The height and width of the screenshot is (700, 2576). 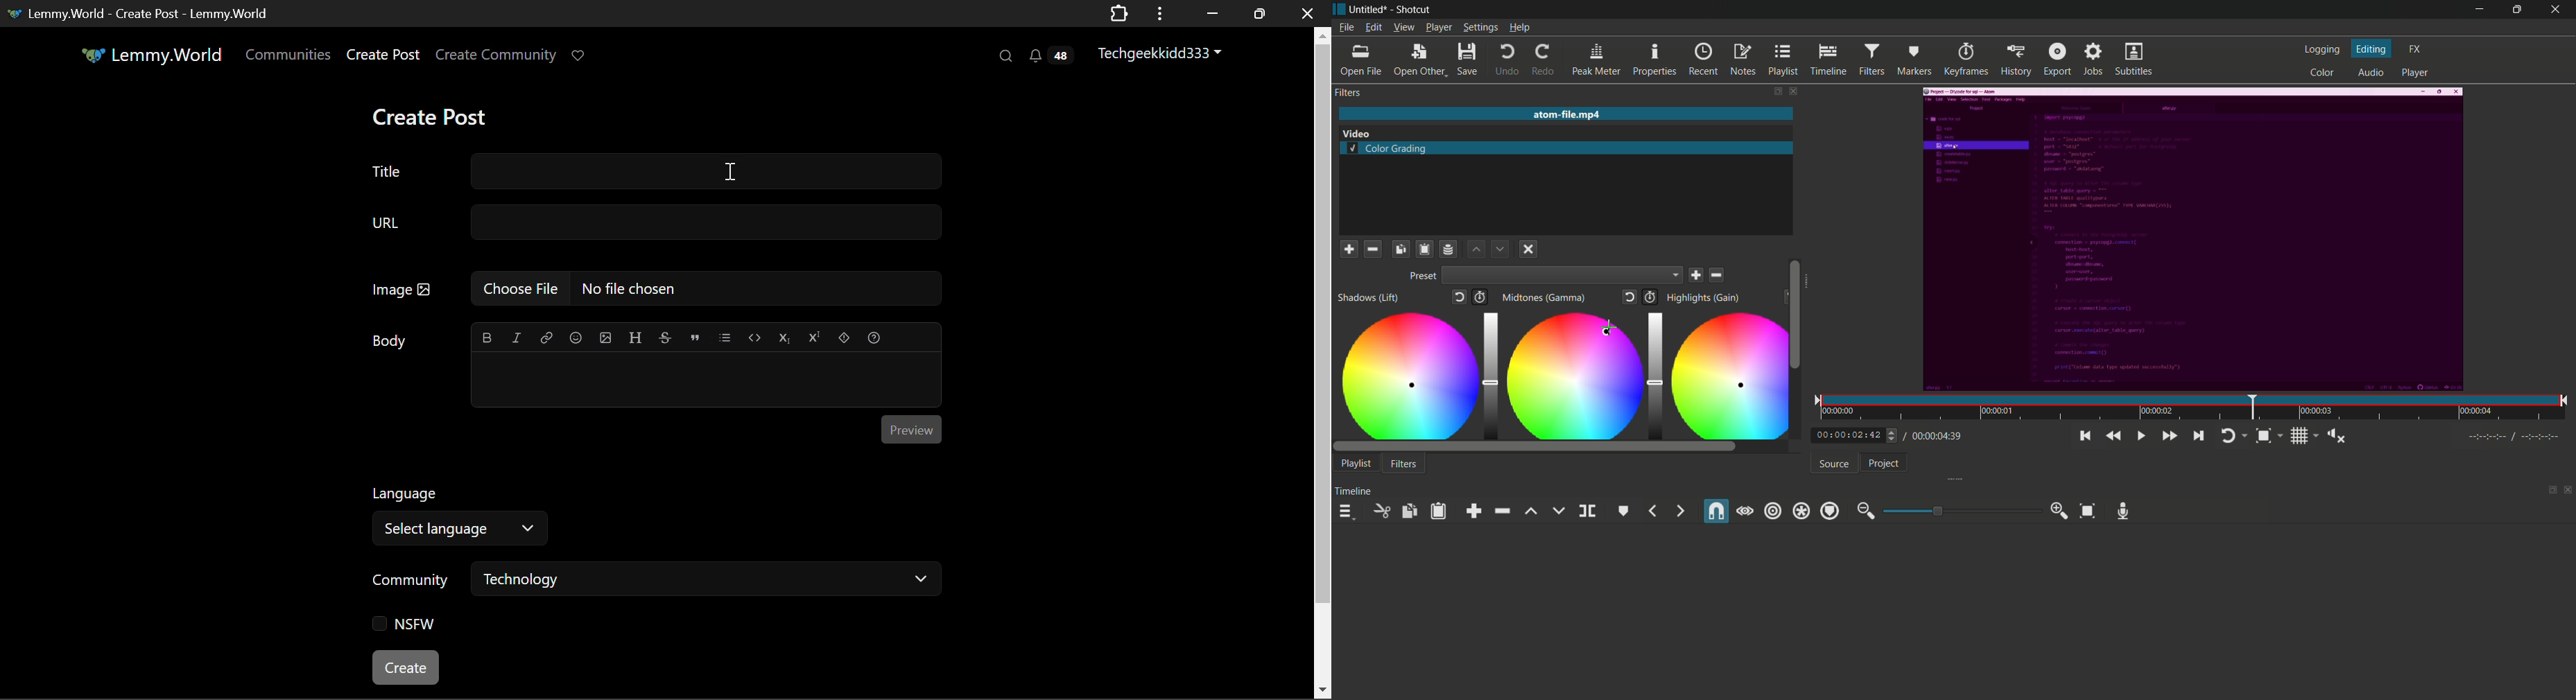 What do you see at coordinates (2549, 491) in the screenshot?
I see `change layout` at bounding box center [2549, 491].